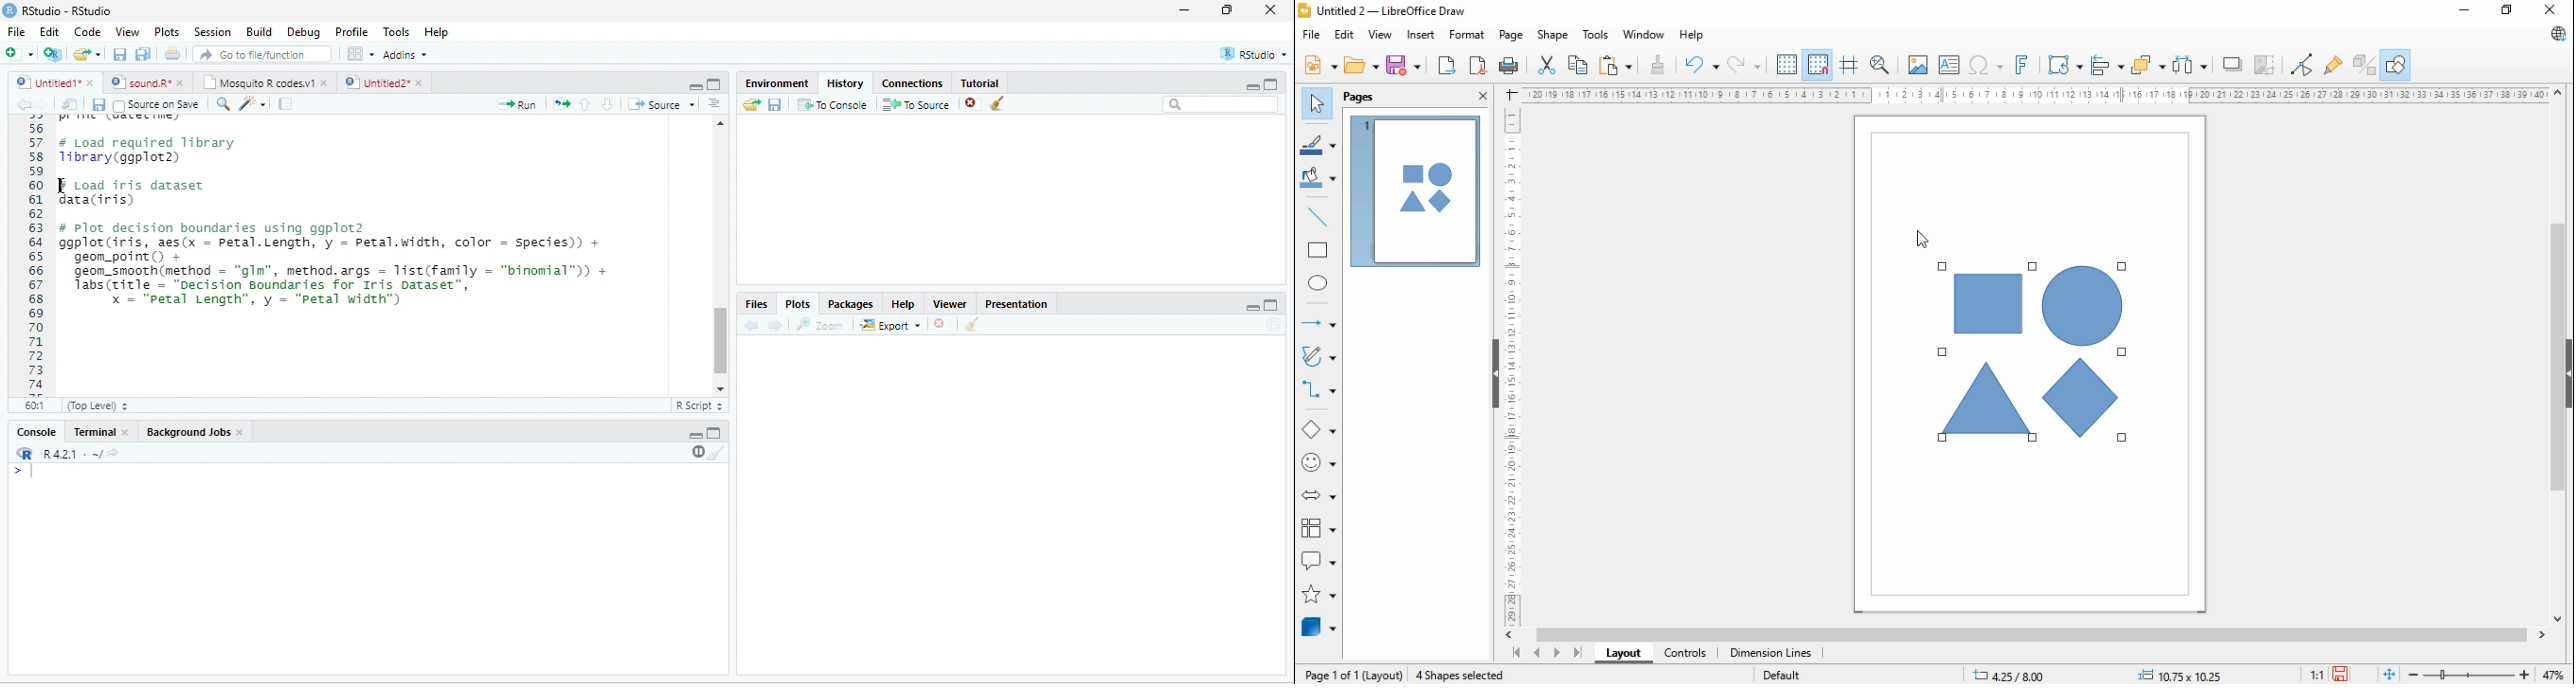  I want to click on Profile, so click(353, 32).